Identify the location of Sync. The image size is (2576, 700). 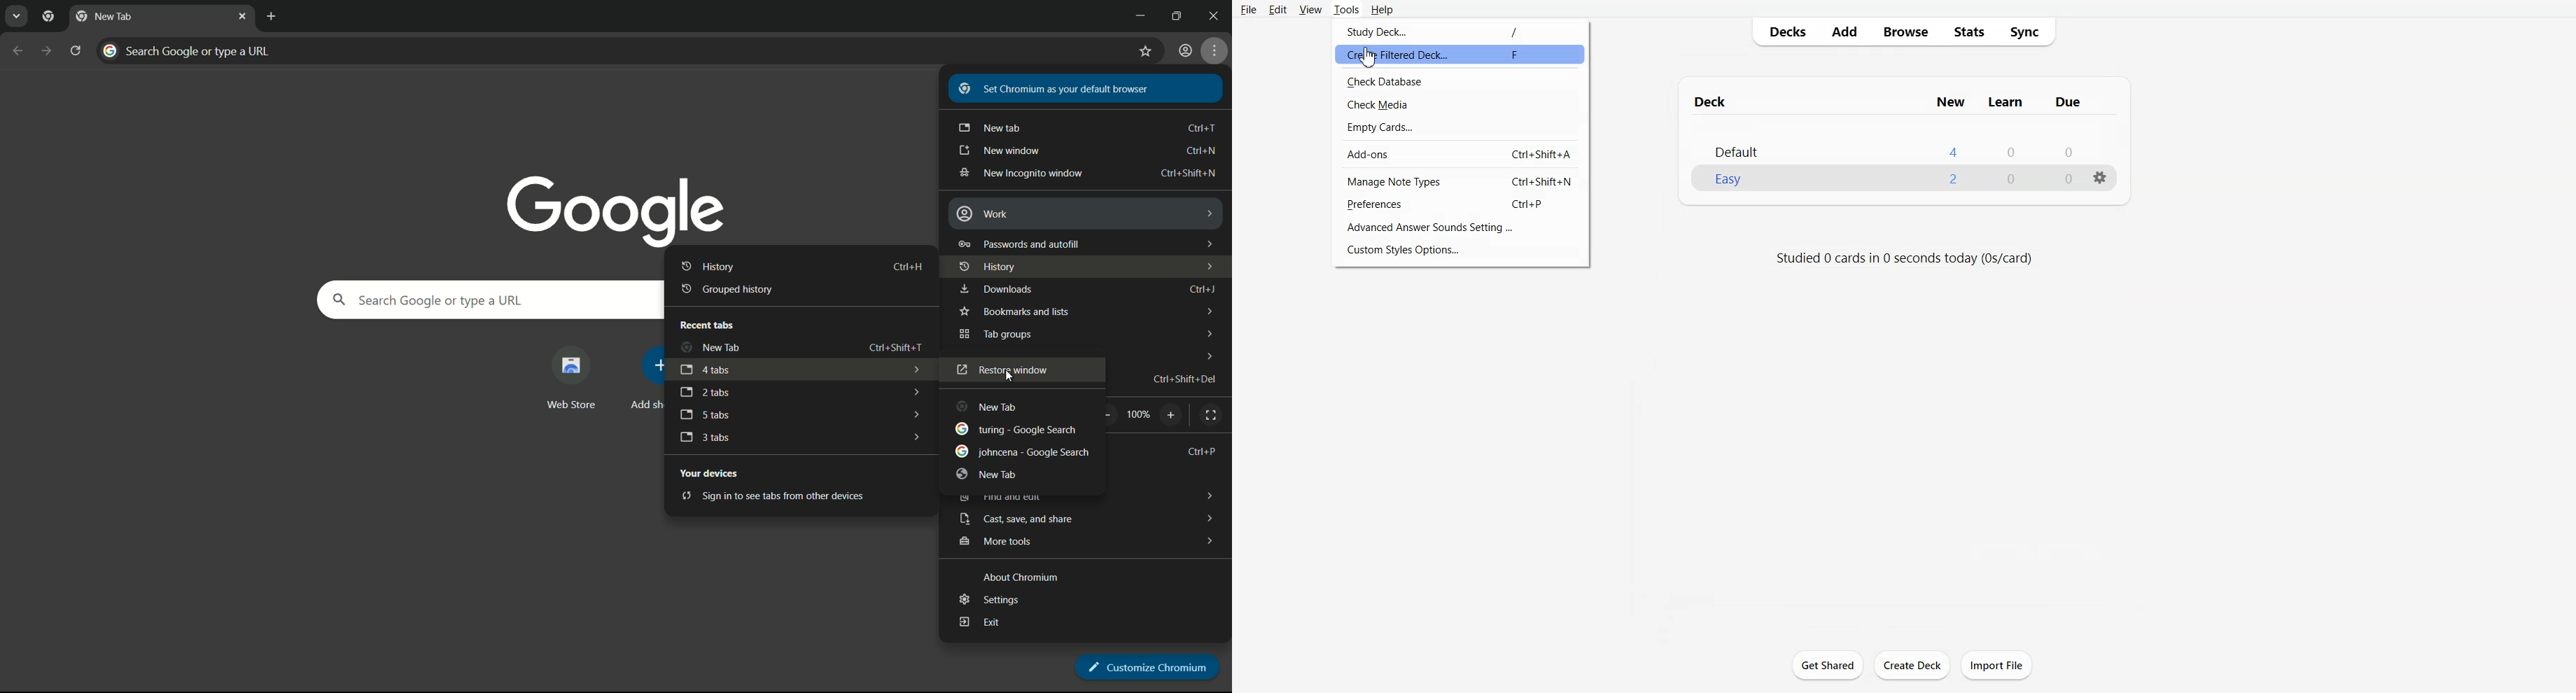
(2029, 32).